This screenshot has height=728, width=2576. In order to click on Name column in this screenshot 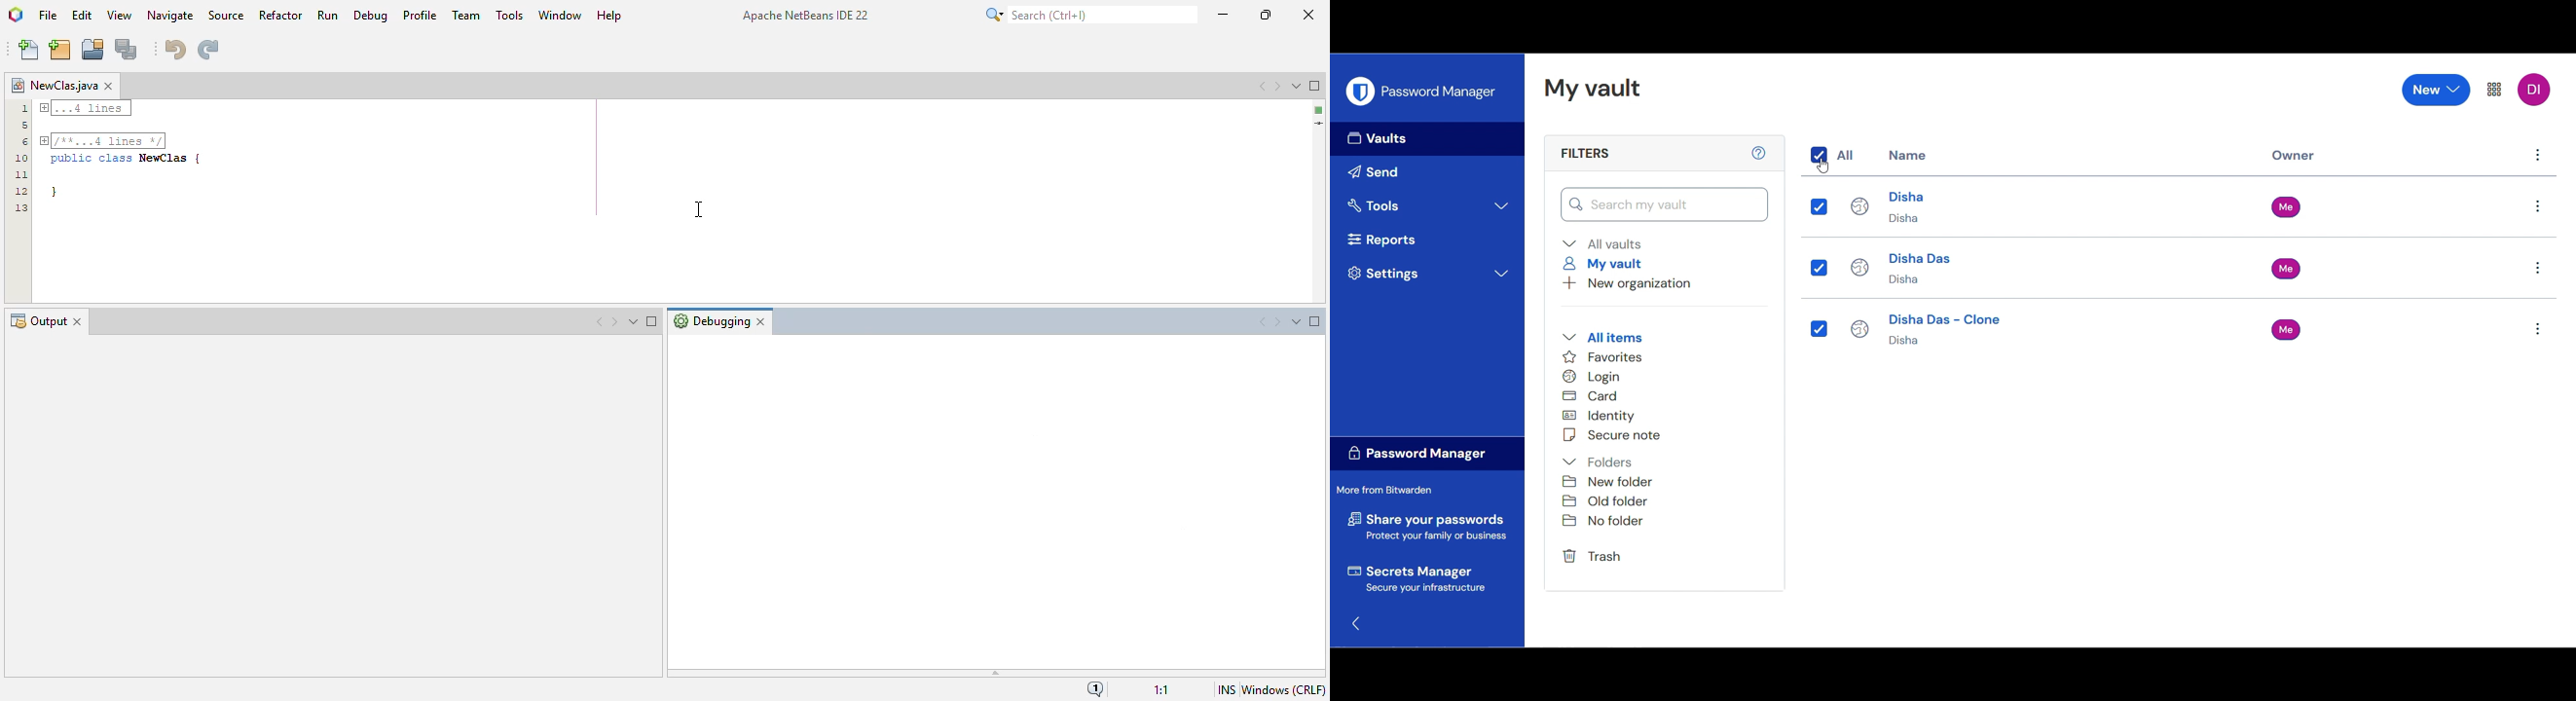, I will do `click(1907, 154)`.